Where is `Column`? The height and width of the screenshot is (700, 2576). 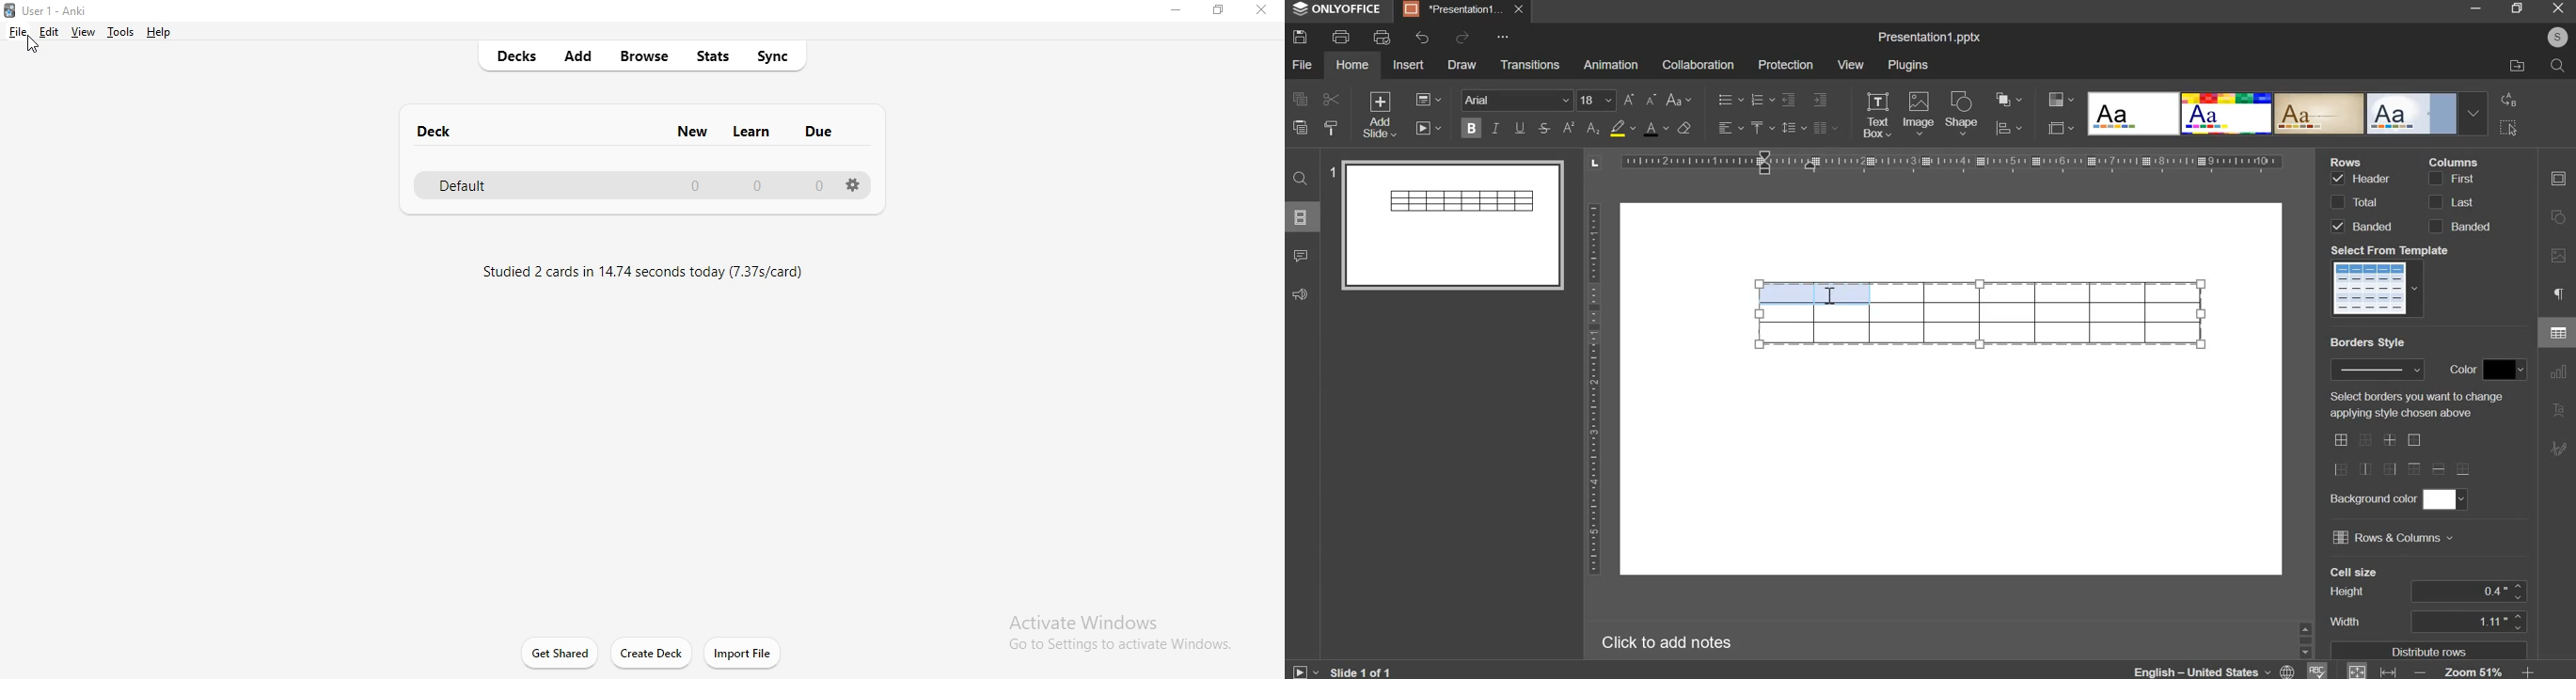 Column is located at coordinates (2453, 161).